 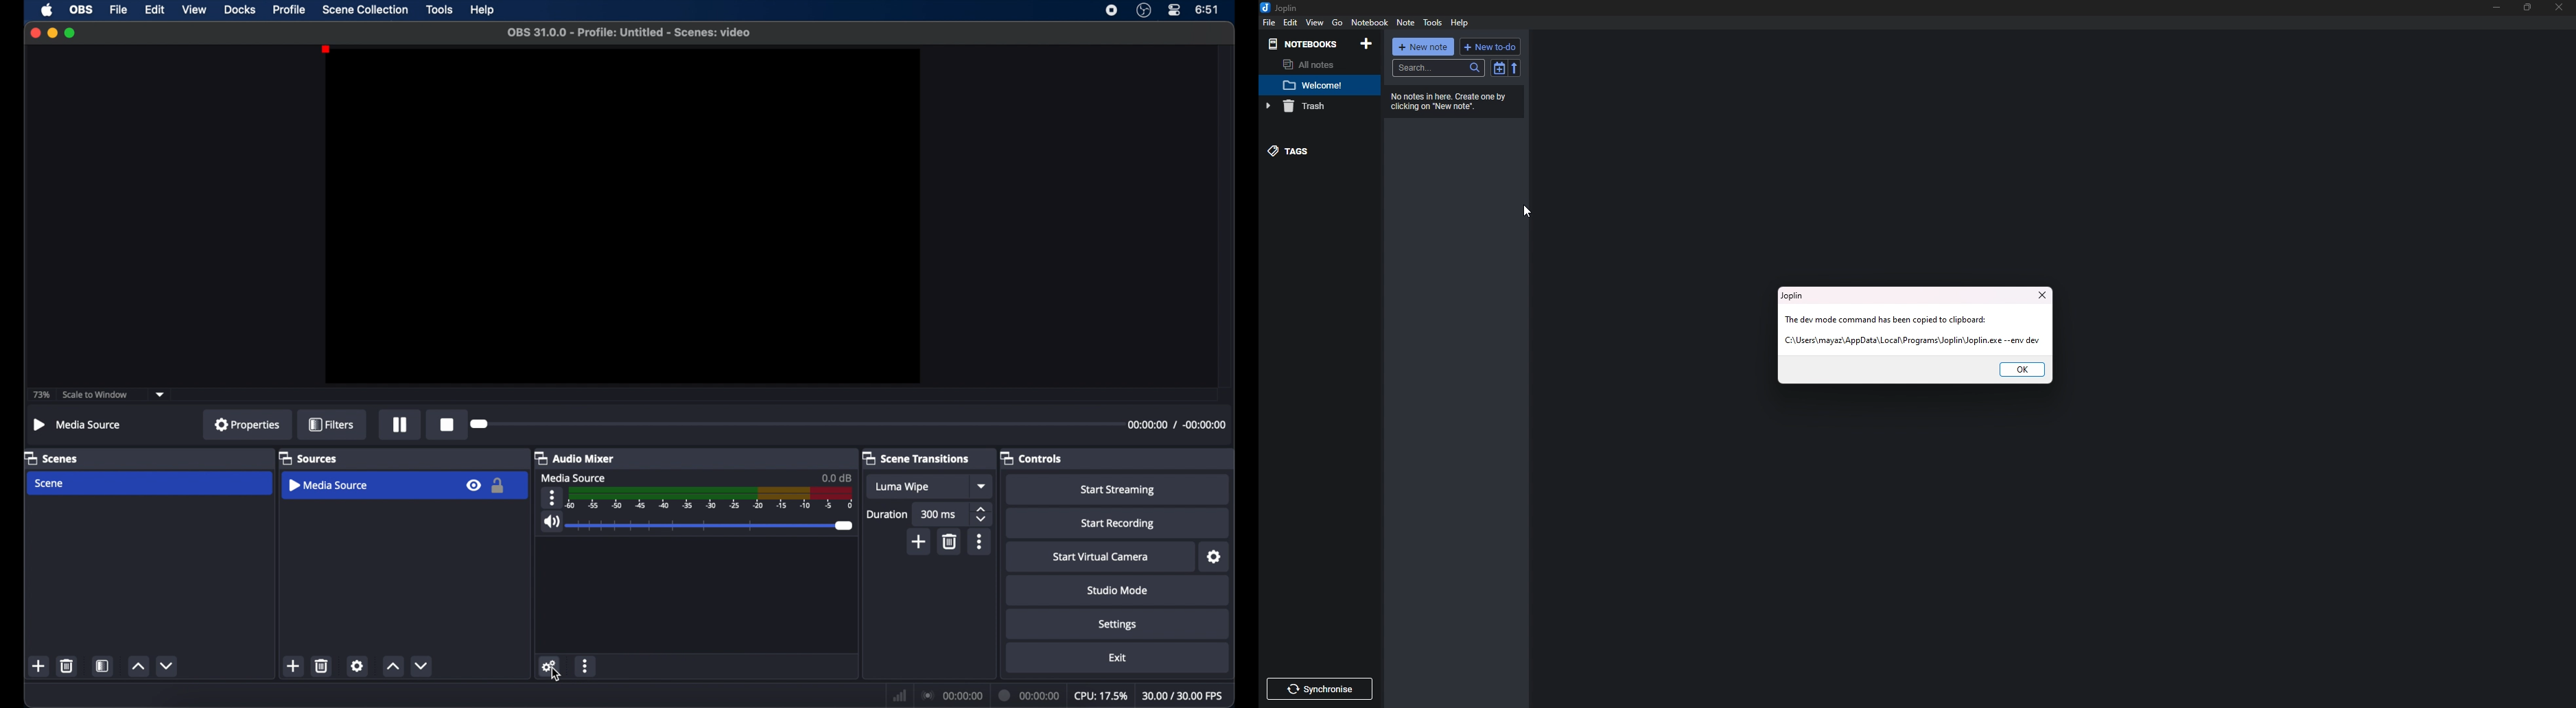 What do you see at coordinates (939, 514) in the screenshot?
I see `300ms` at bounding box center [939, 514].